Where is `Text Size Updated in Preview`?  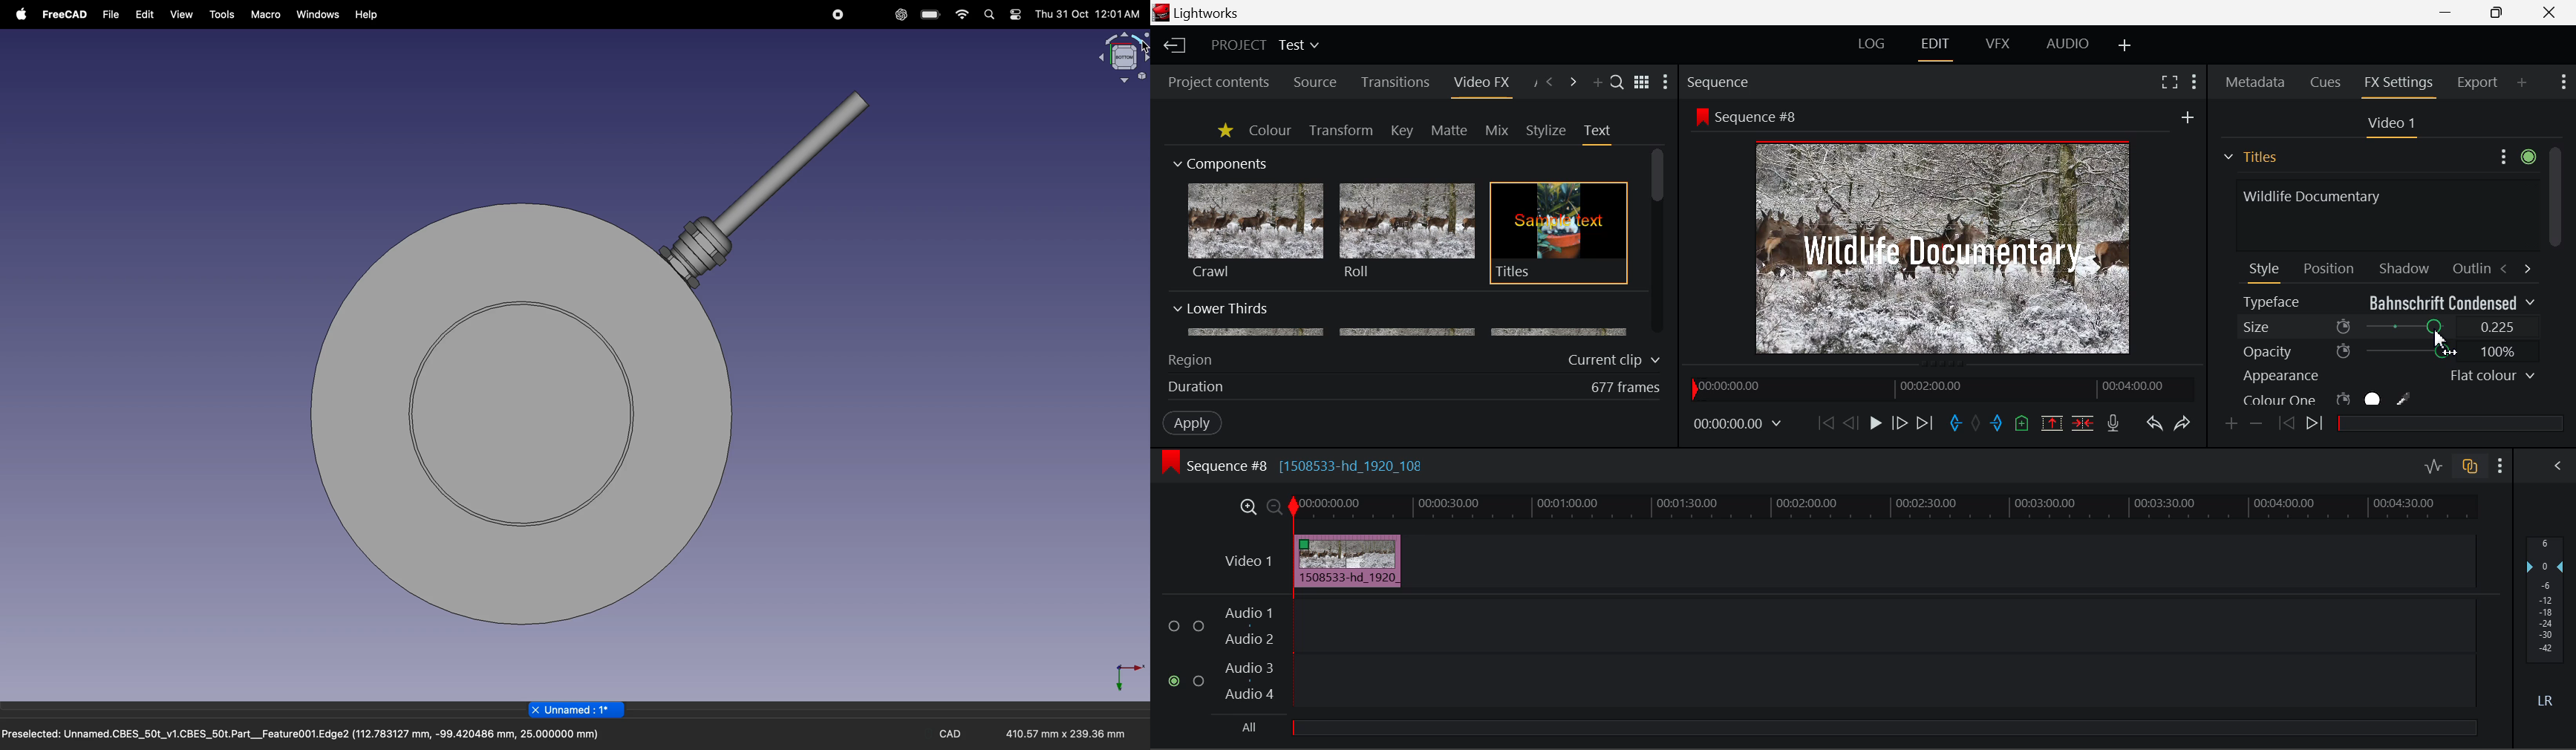 Text Size Updated in Preview is located at coordinates (1946, 250).